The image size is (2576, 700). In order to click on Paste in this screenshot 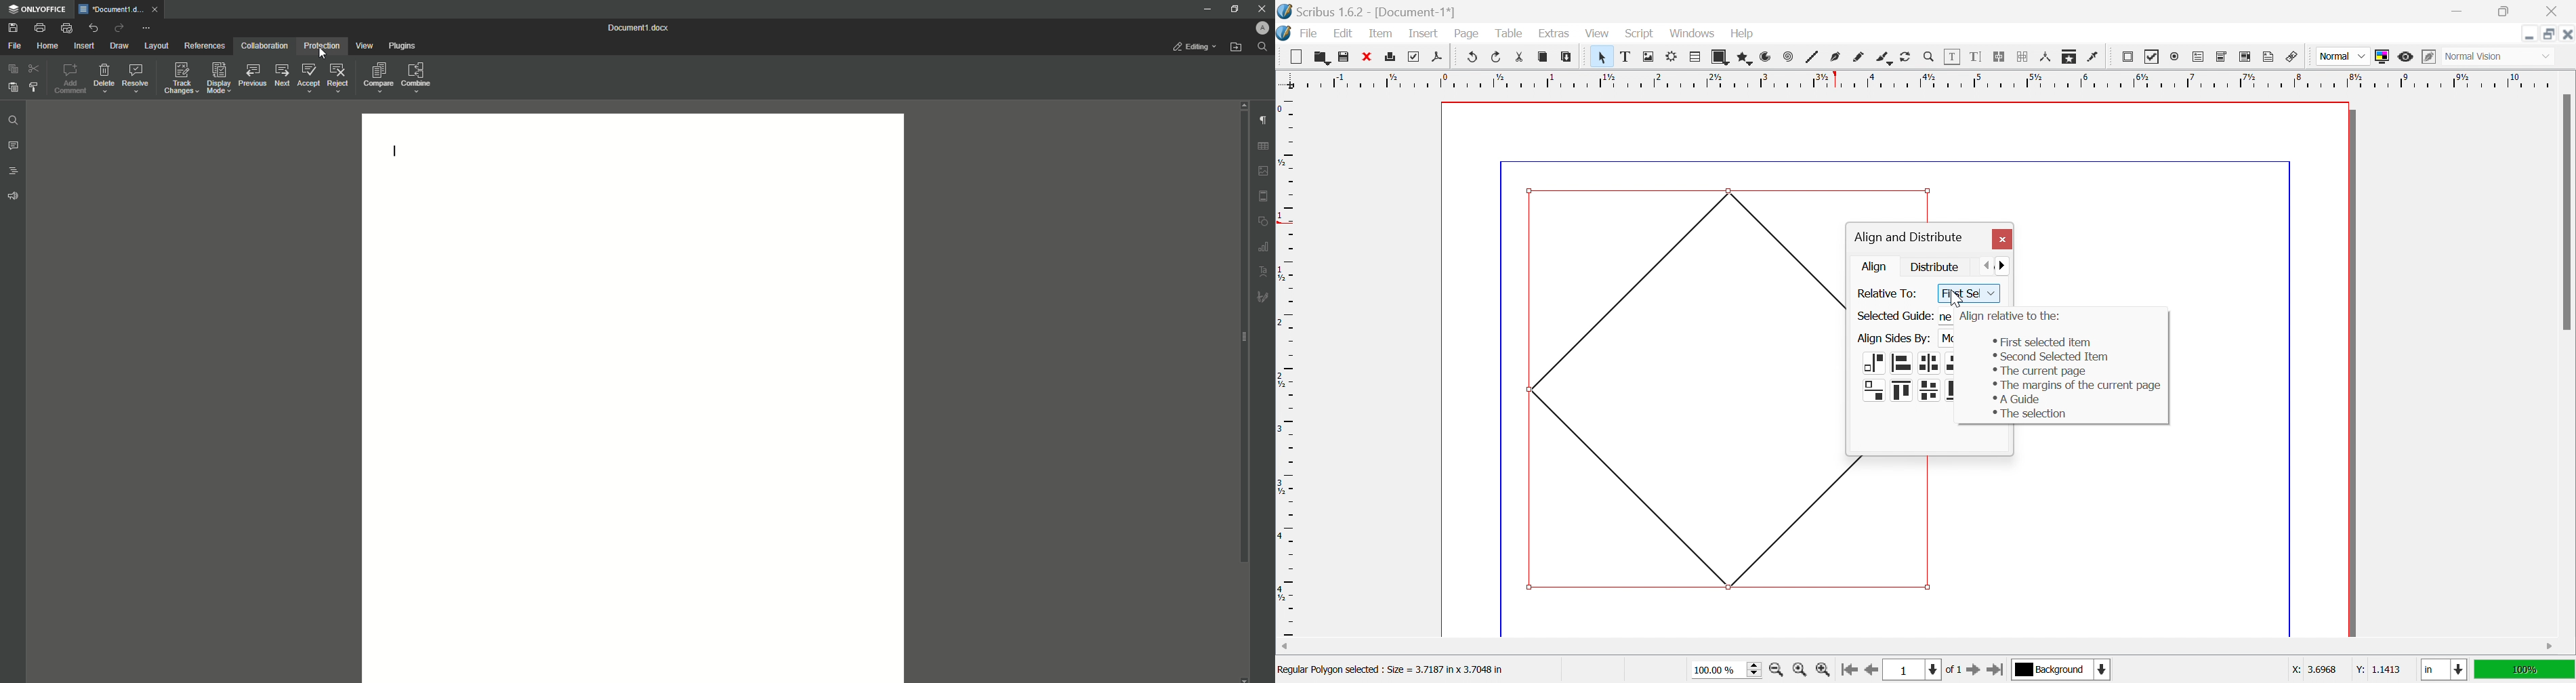, I will do `click(11, 71)`.